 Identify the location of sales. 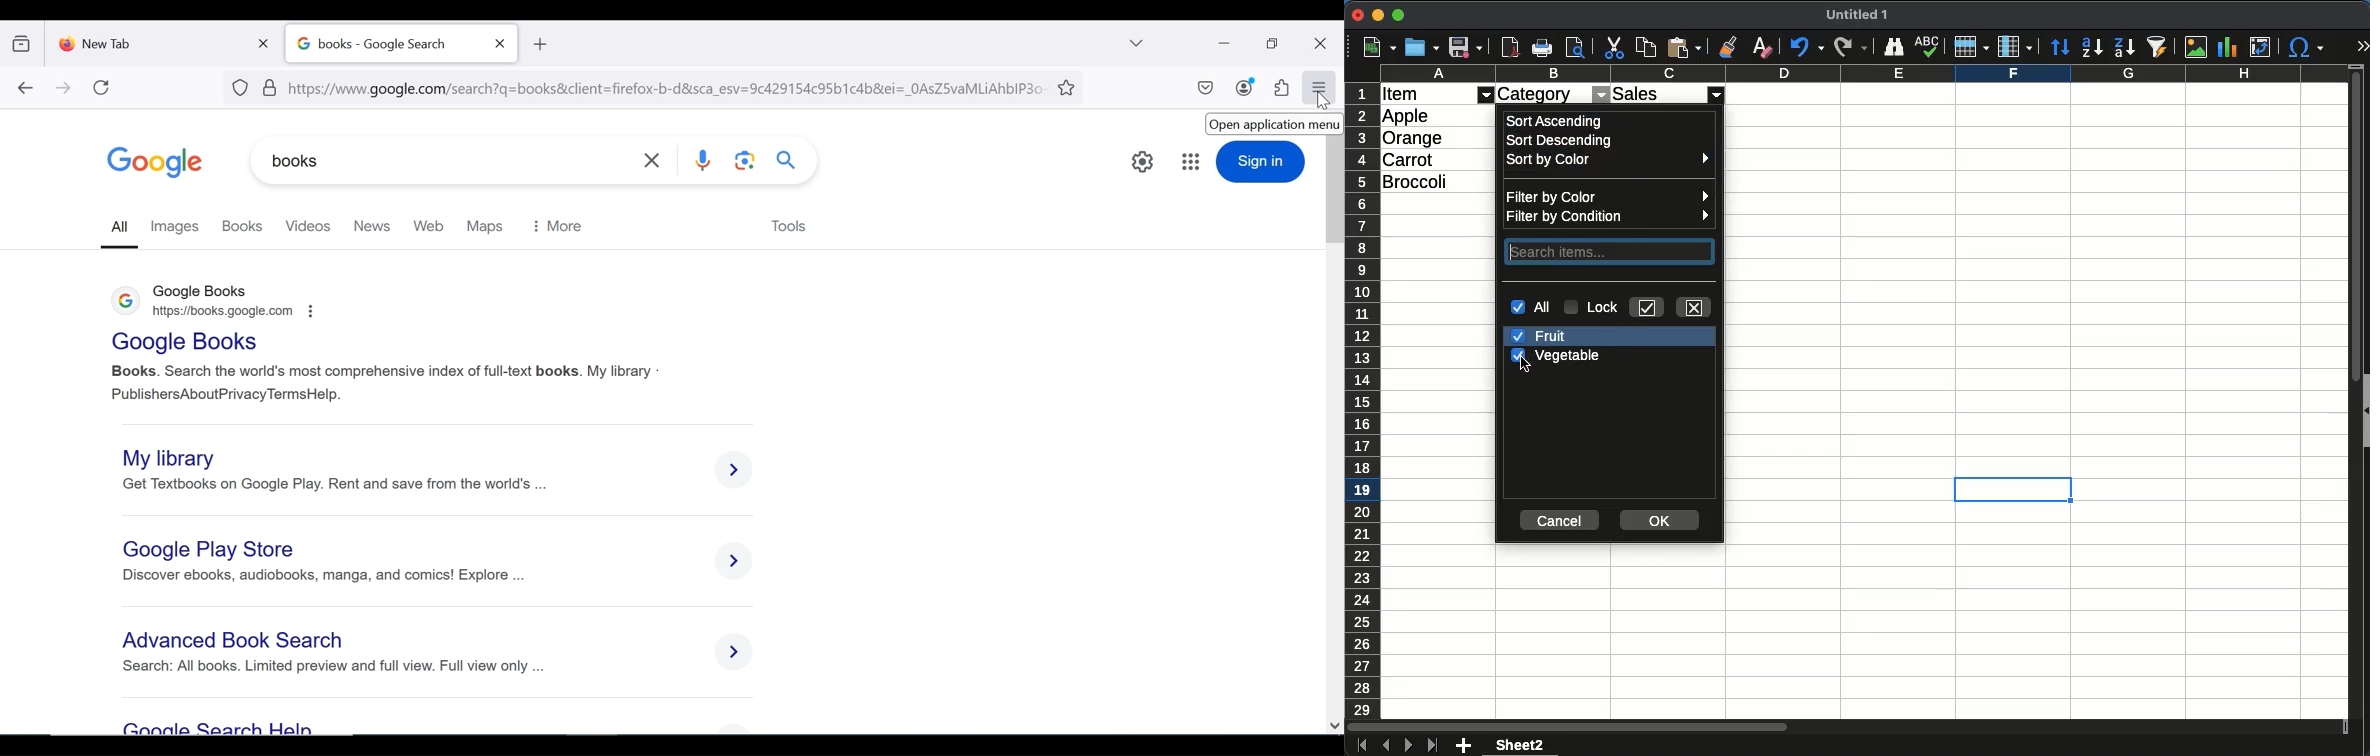
(1654, 92).